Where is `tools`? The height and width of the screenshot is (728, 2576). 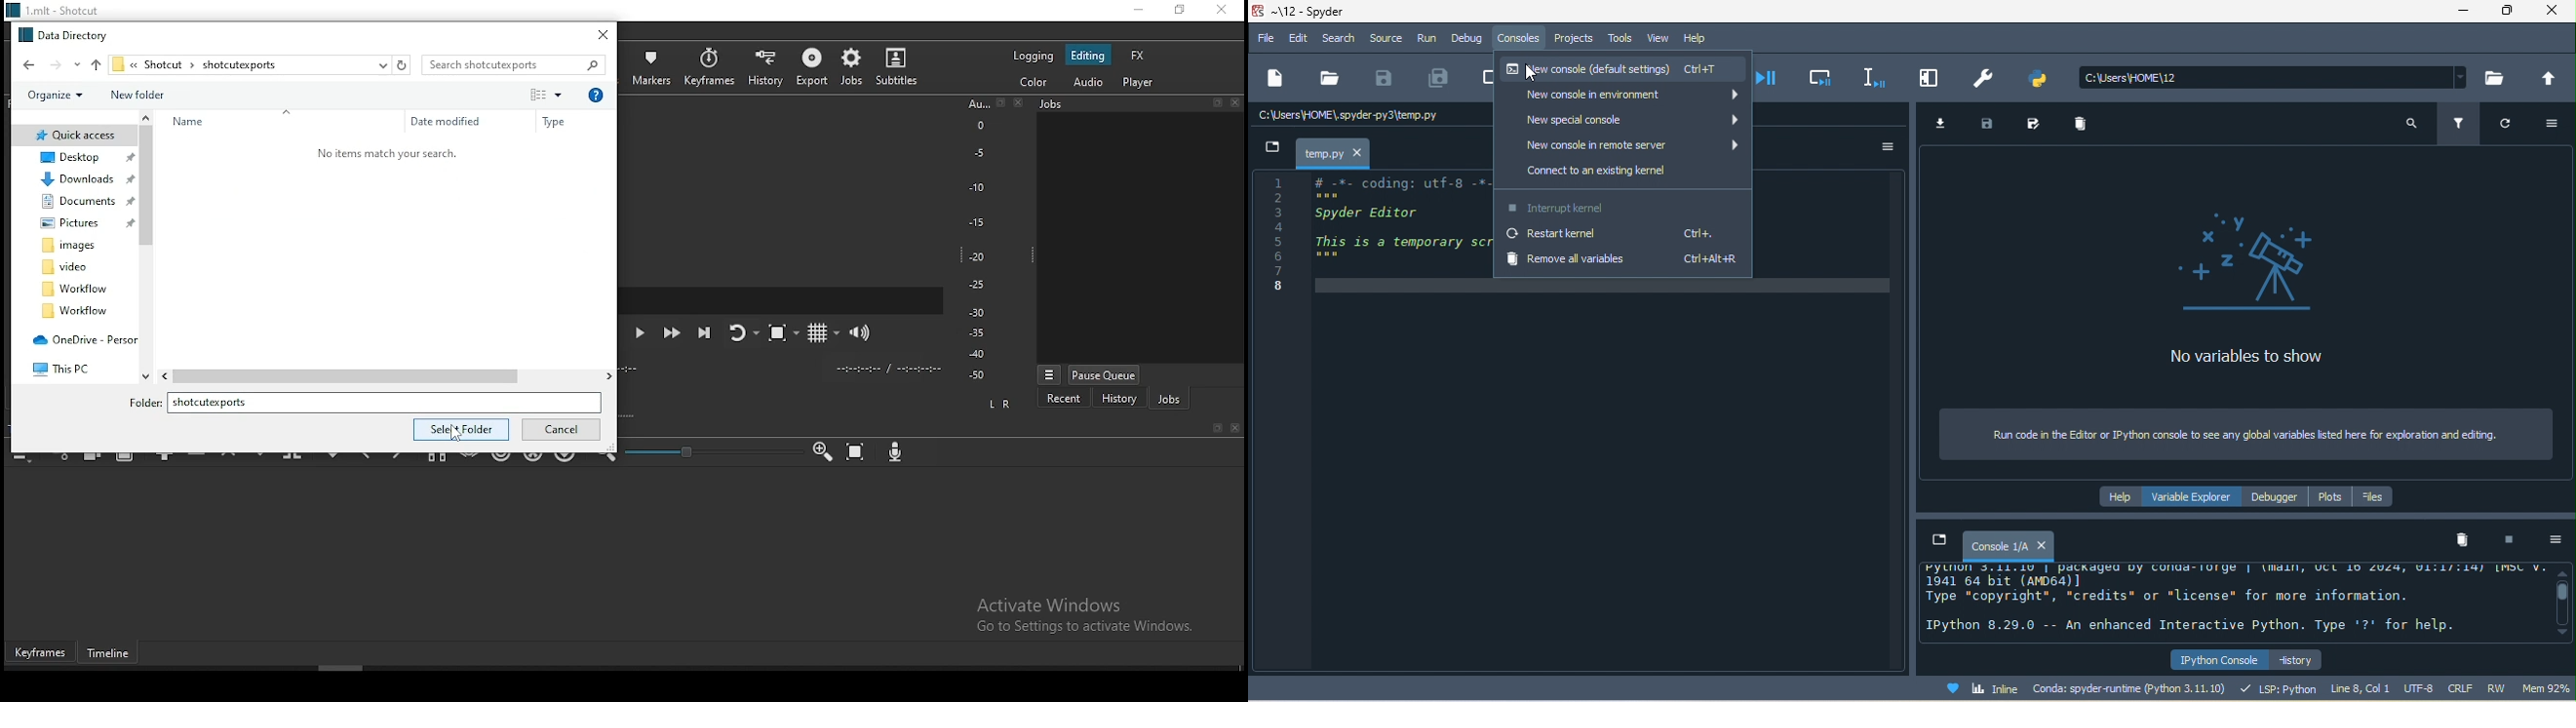
tools is located at coordinates (1621, 40).